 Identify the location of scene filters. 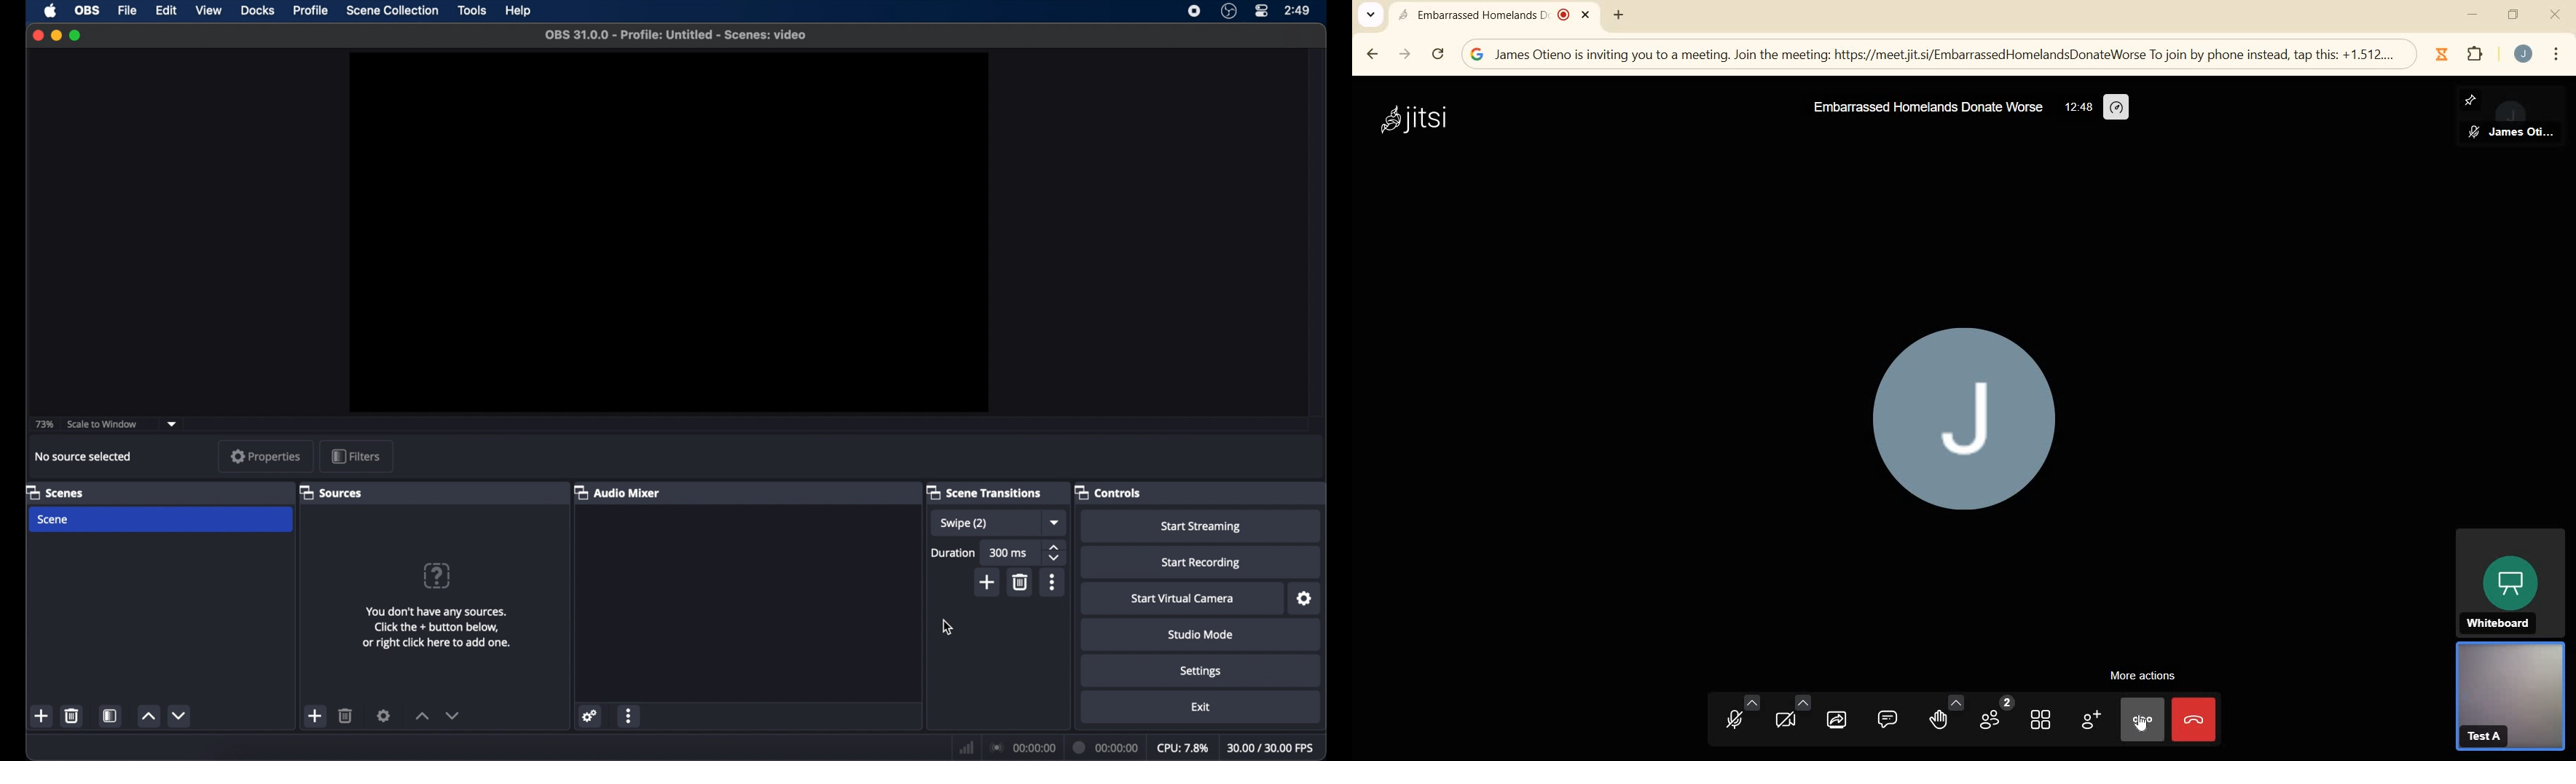
(110, 717).